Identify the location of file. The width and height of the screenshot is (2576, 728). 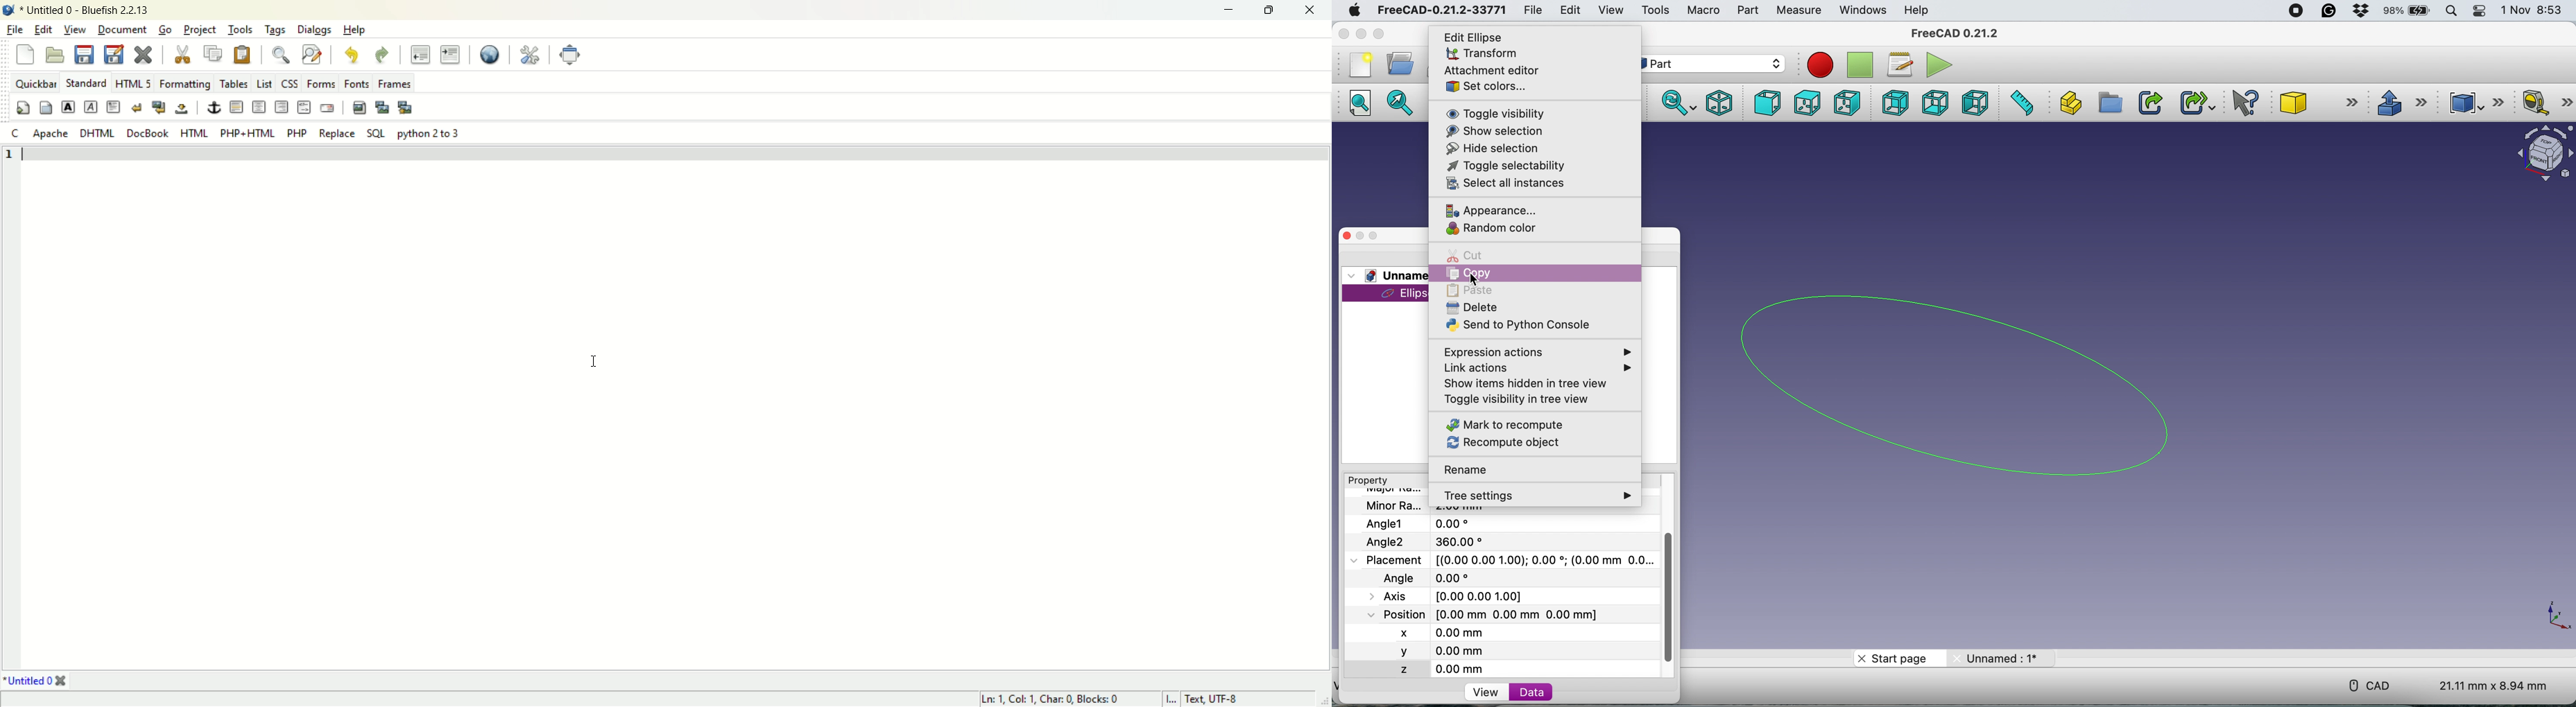
(12, 30).